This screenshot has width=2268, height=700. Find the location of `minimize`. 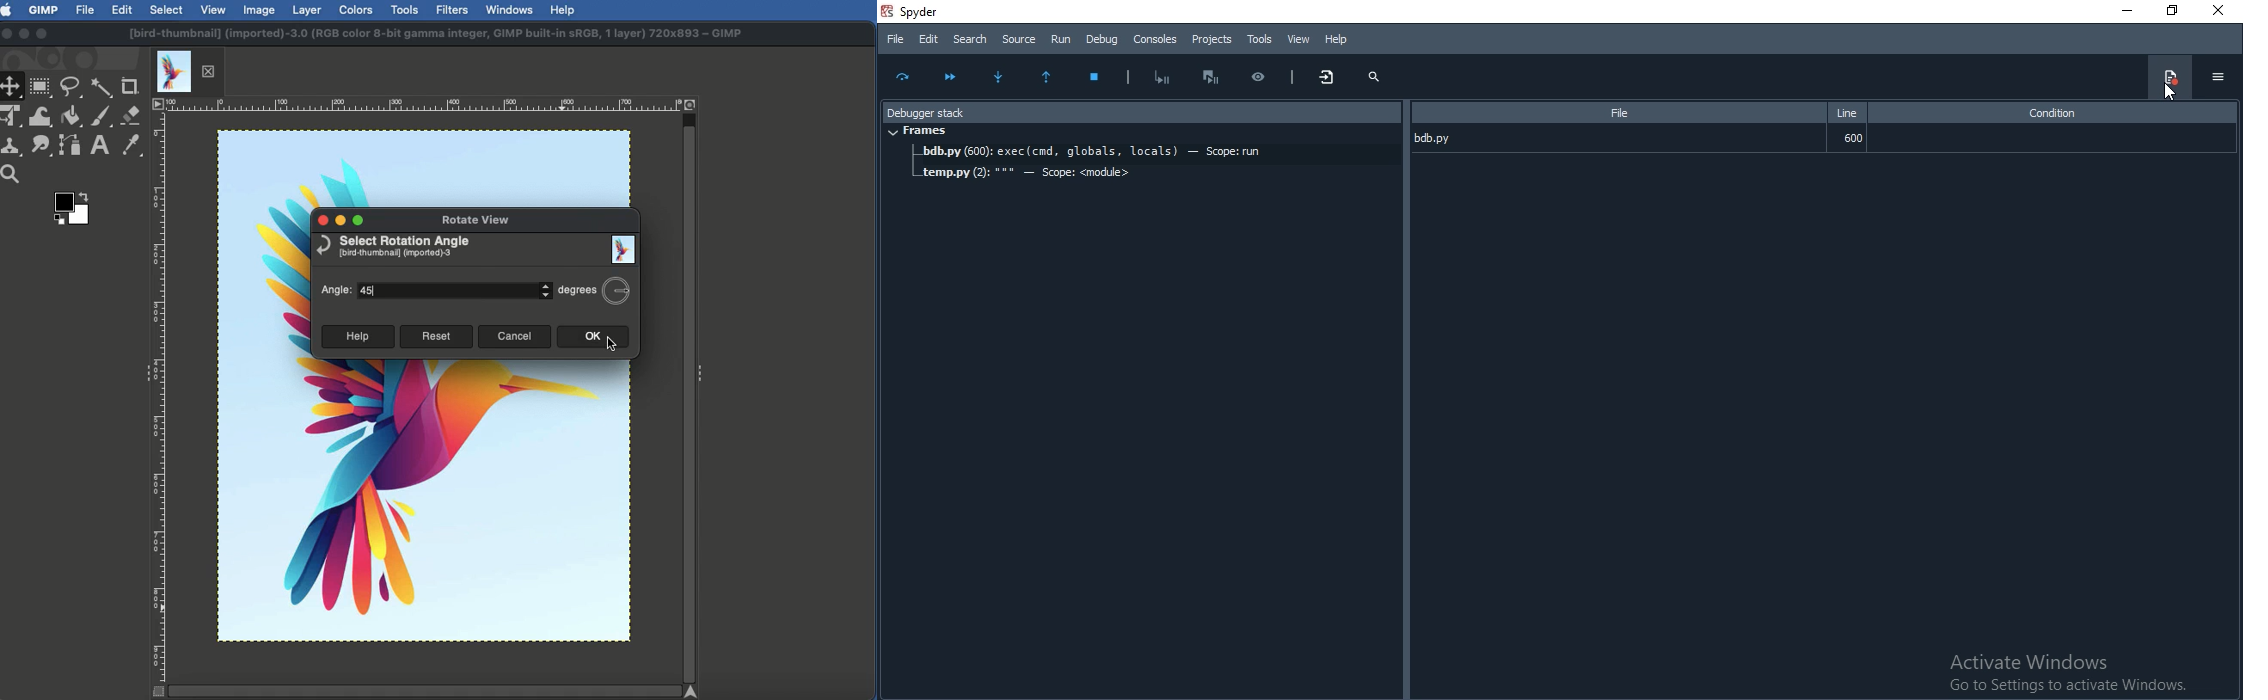

minimize is located at coordinates (2125, 12).